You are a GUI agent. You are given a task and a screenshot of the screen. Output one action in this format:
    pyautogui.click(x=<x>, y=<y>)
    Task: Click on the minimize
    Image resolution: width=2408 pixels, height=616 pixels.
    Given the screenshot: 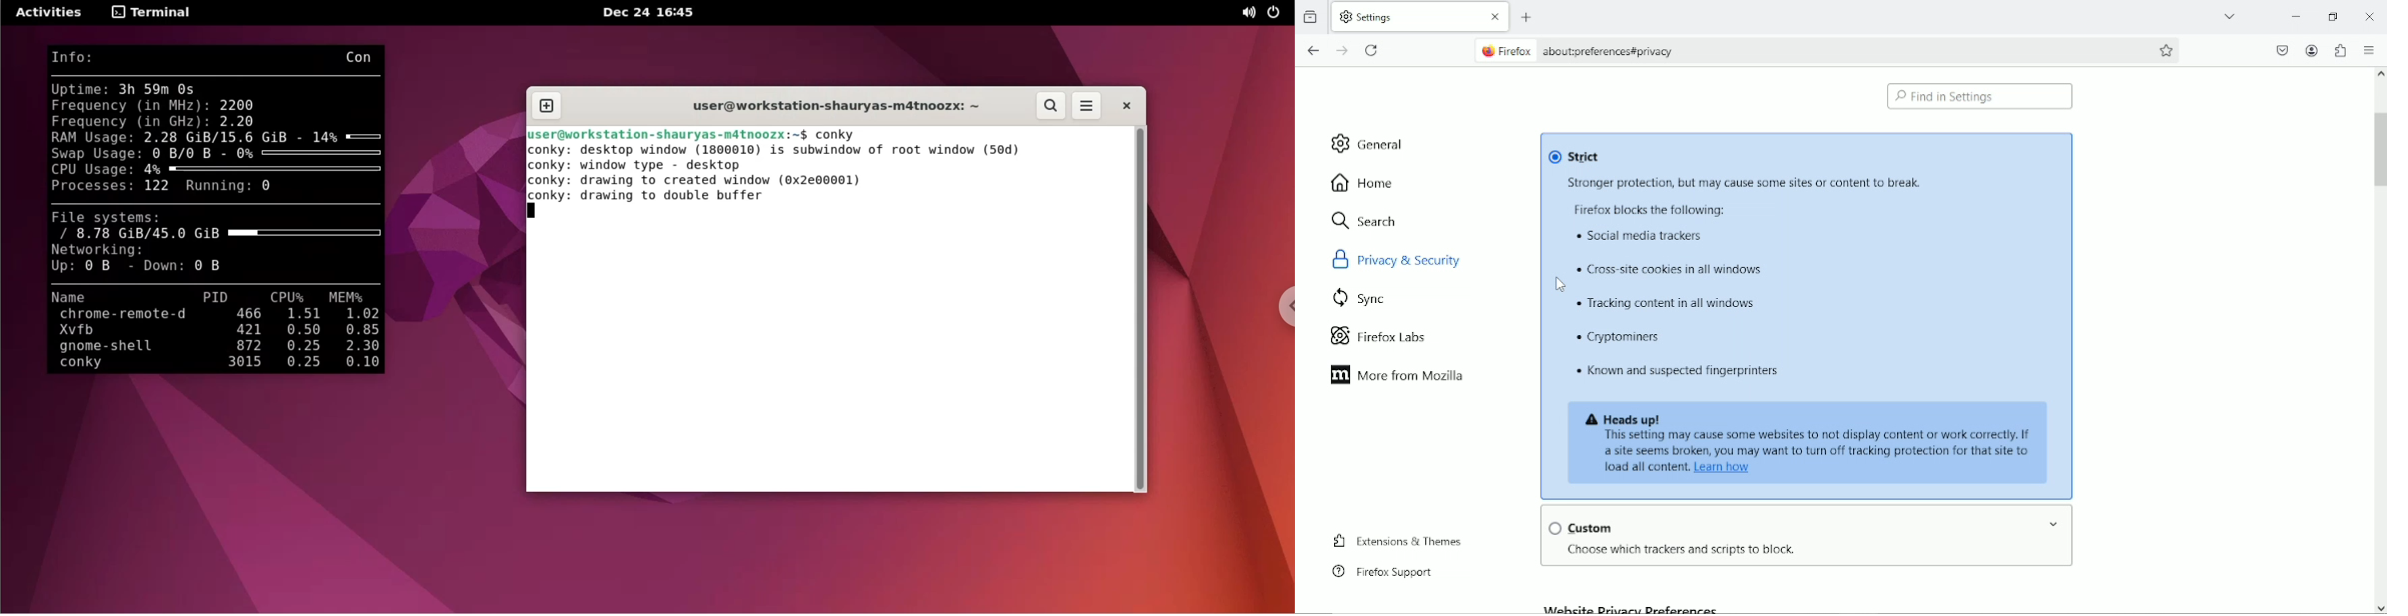 What is the action you would take?
    pyautogui.click(x=2297, y=15)
    